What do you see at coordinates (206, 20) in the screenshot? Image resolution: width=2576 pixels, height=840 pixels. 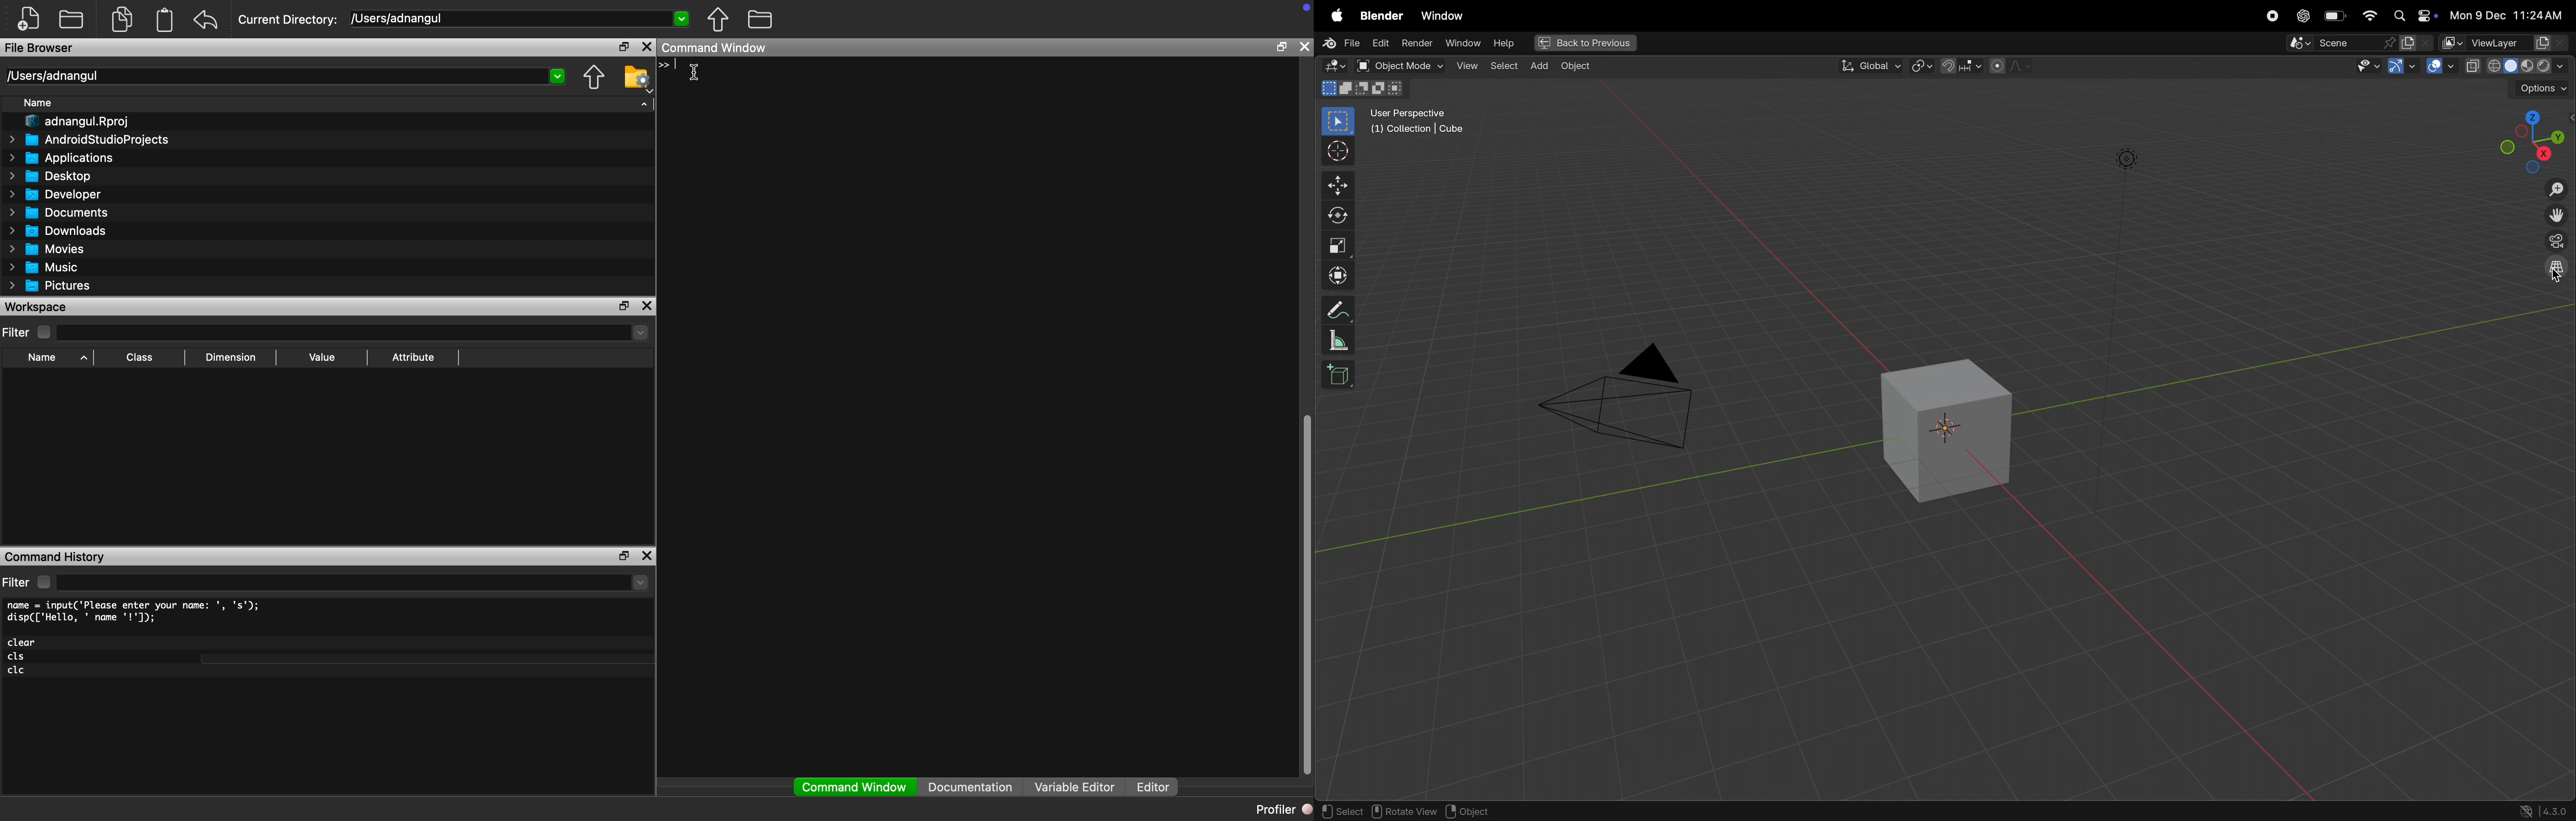 I see `back` at bounding box center [206, 20].